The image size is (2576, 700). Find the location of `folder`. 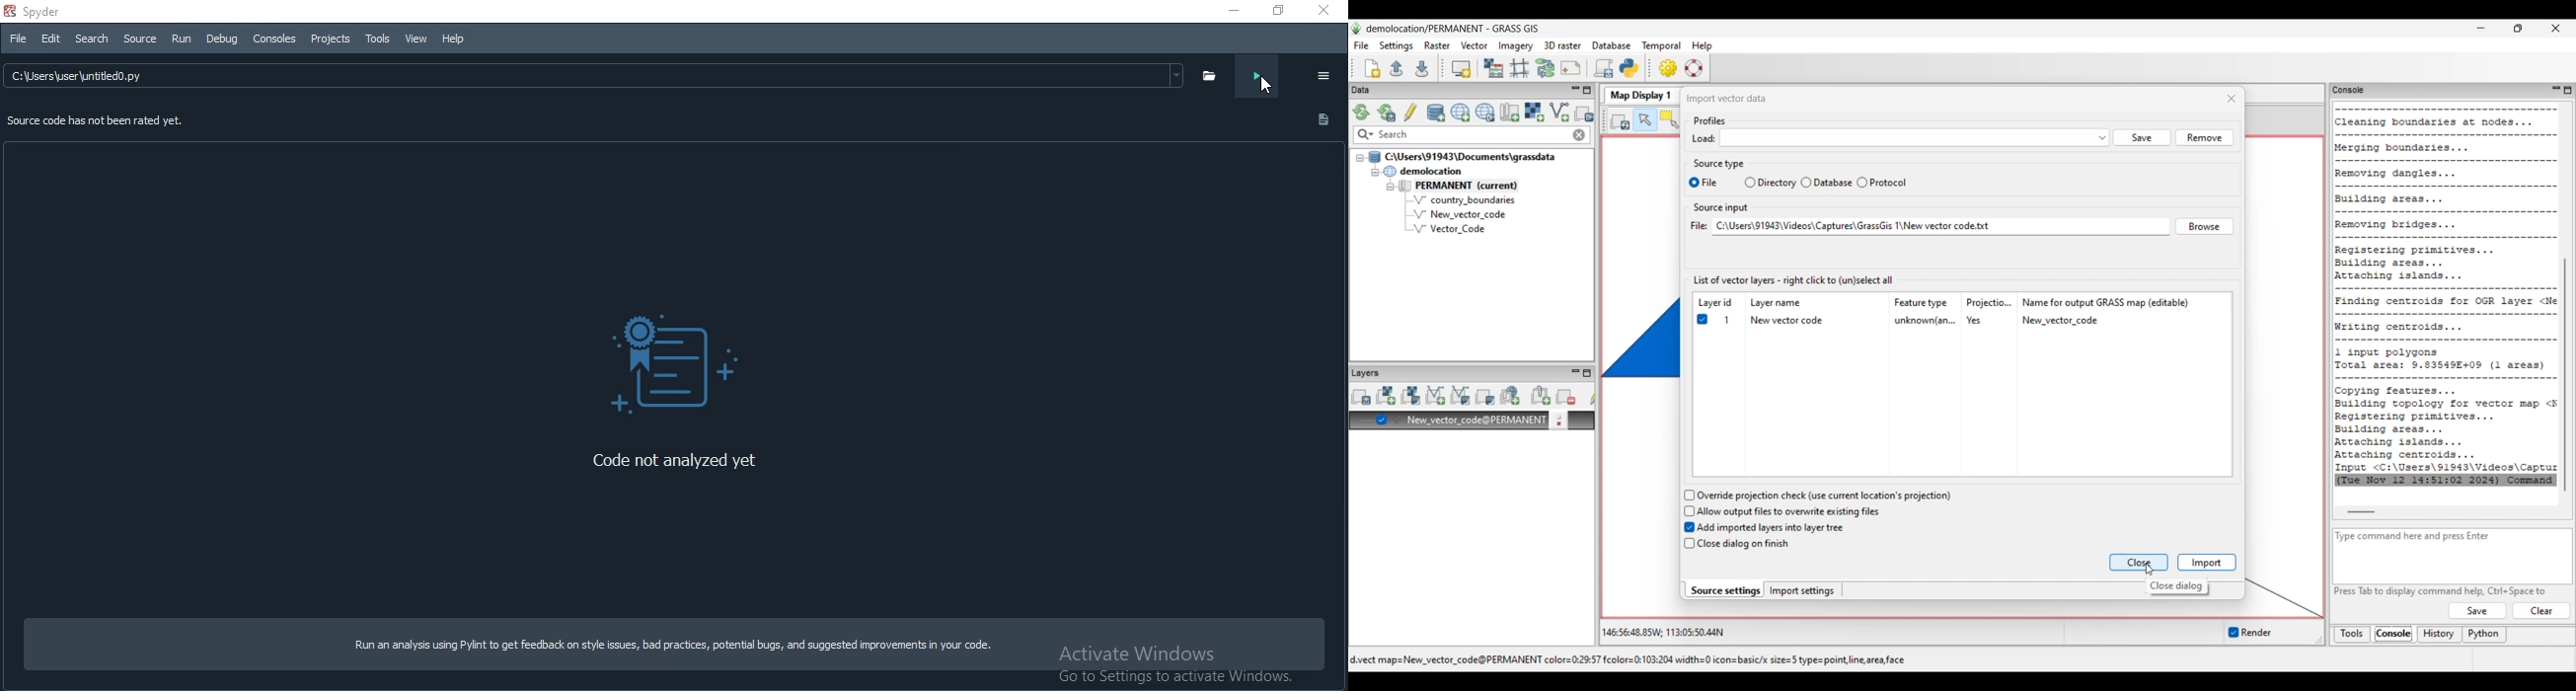

folder is located at coordinates (1210, 78).